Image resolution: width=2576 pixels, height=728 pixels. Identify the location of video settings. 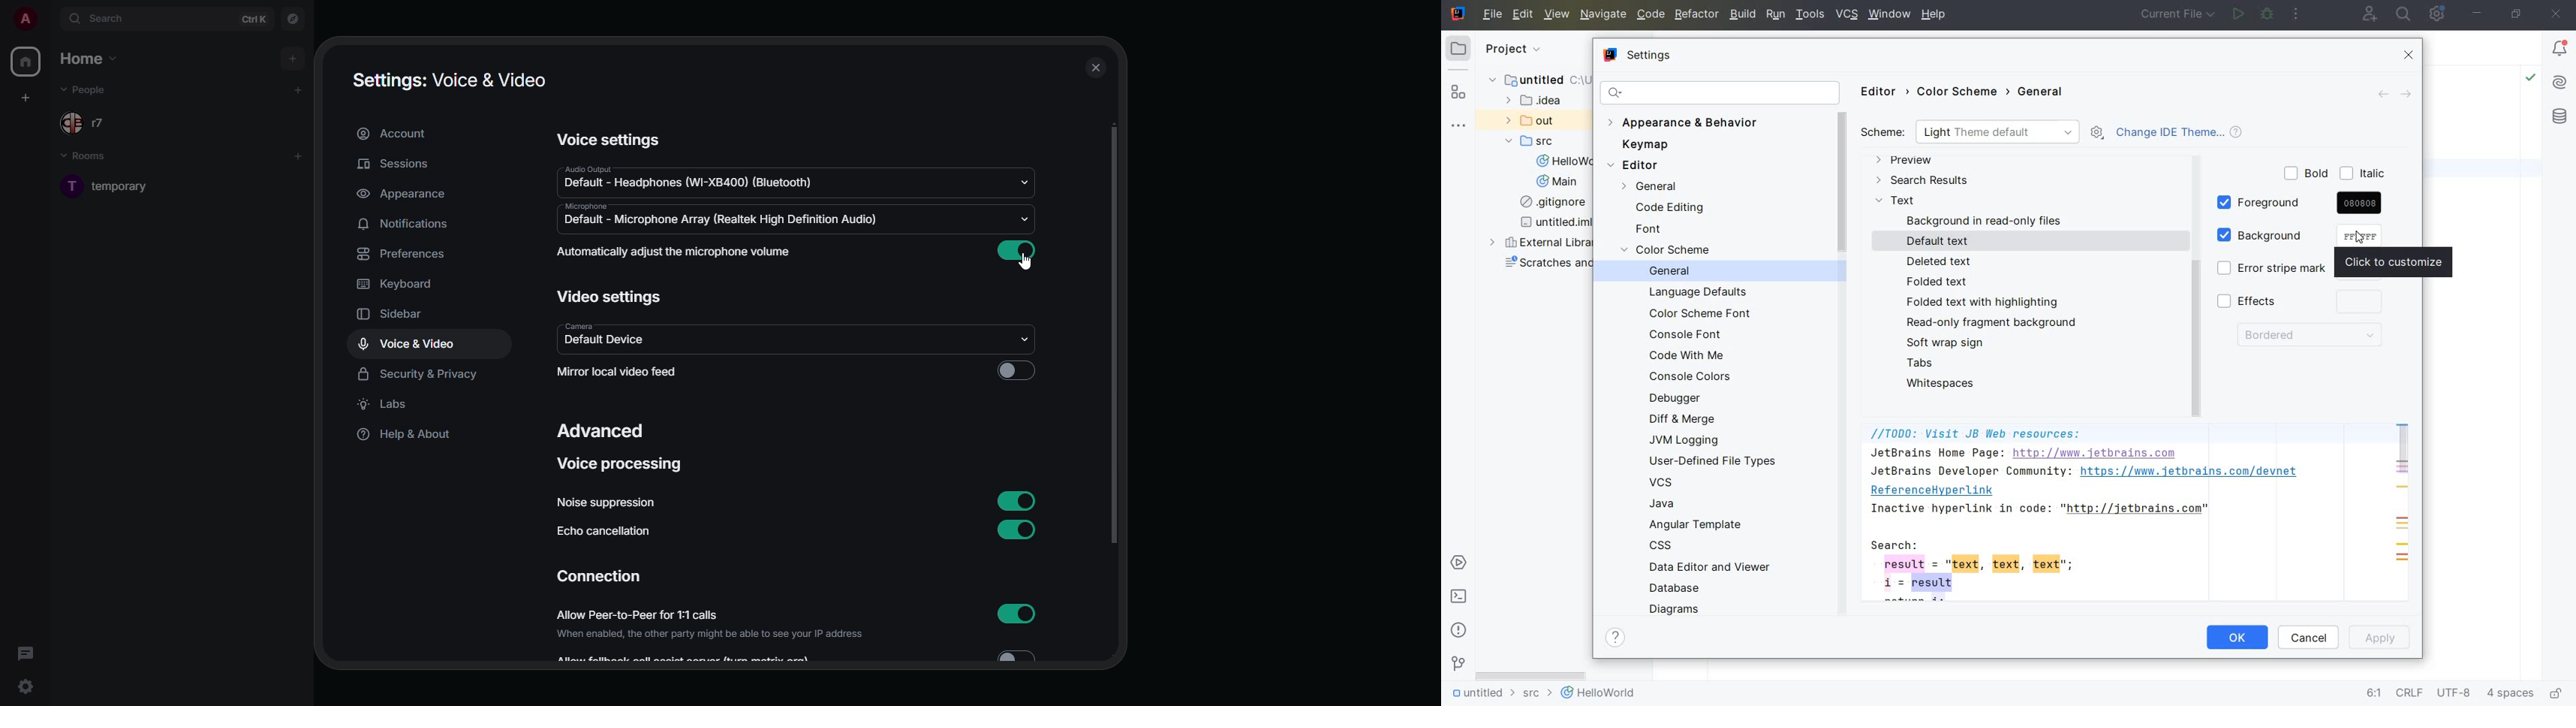
(609, 295).